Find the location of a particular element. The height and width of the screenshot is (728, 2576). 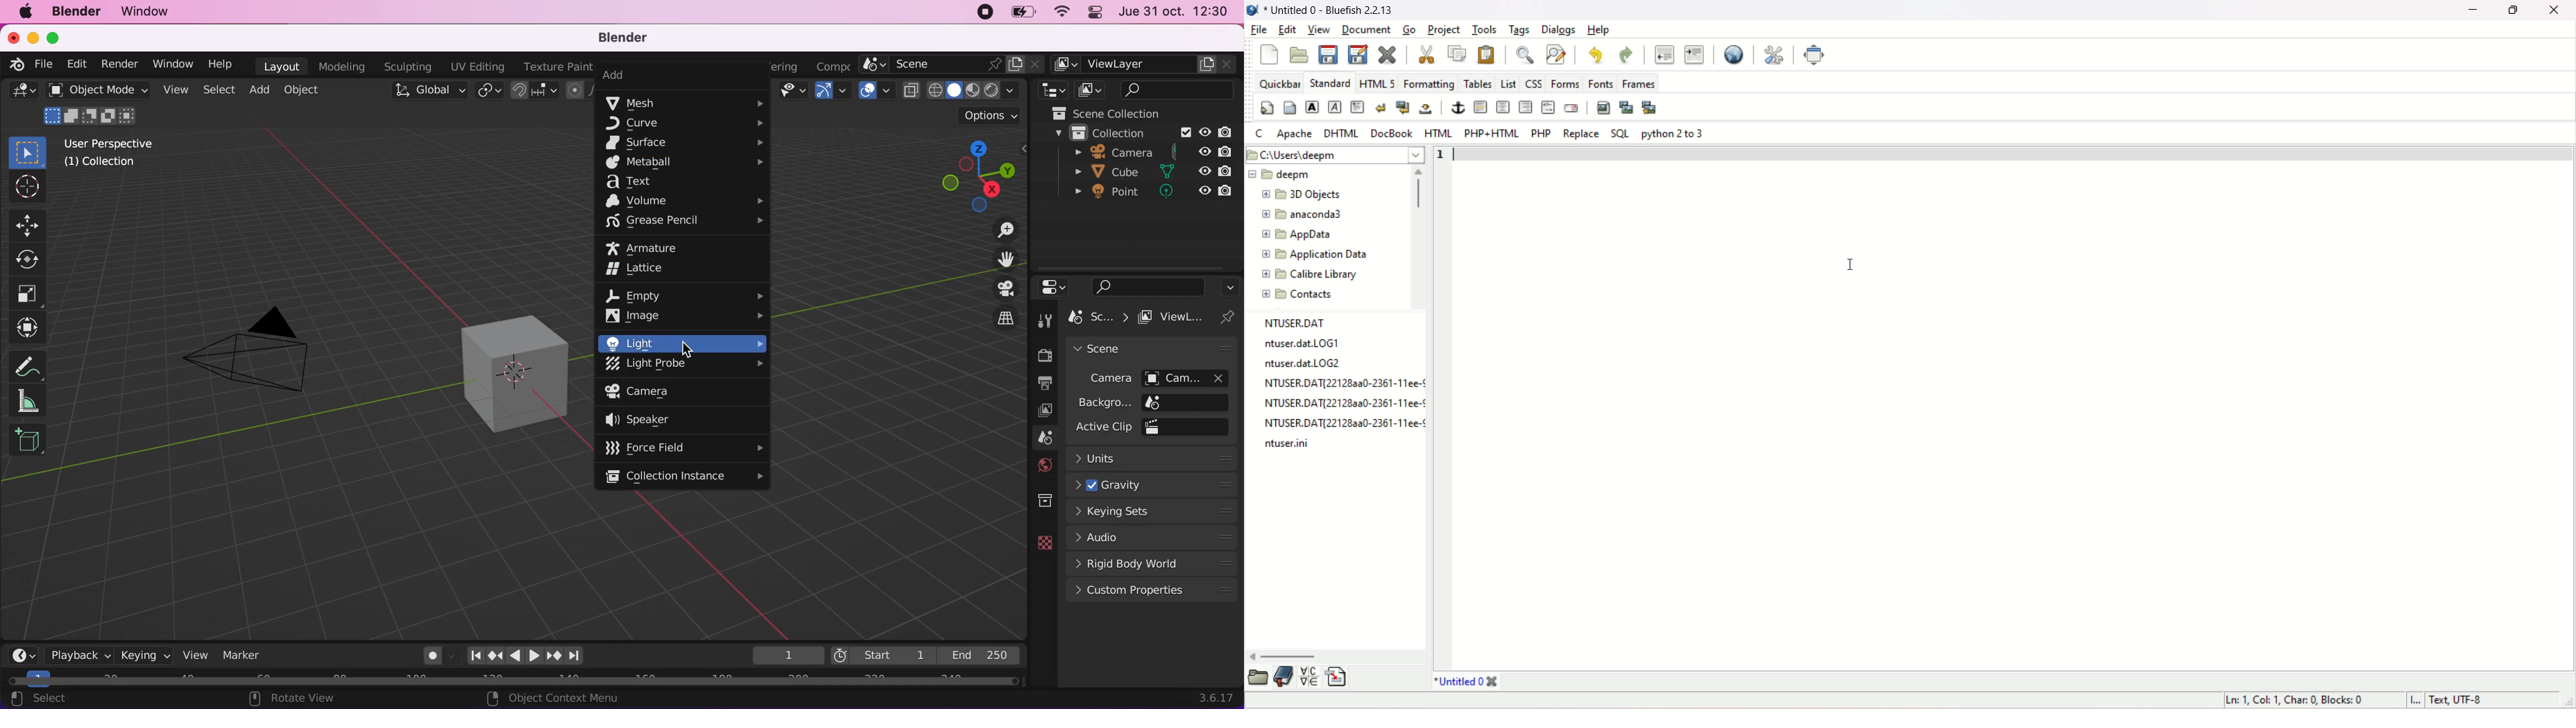

maximize is located at coordinates (2516, 10).